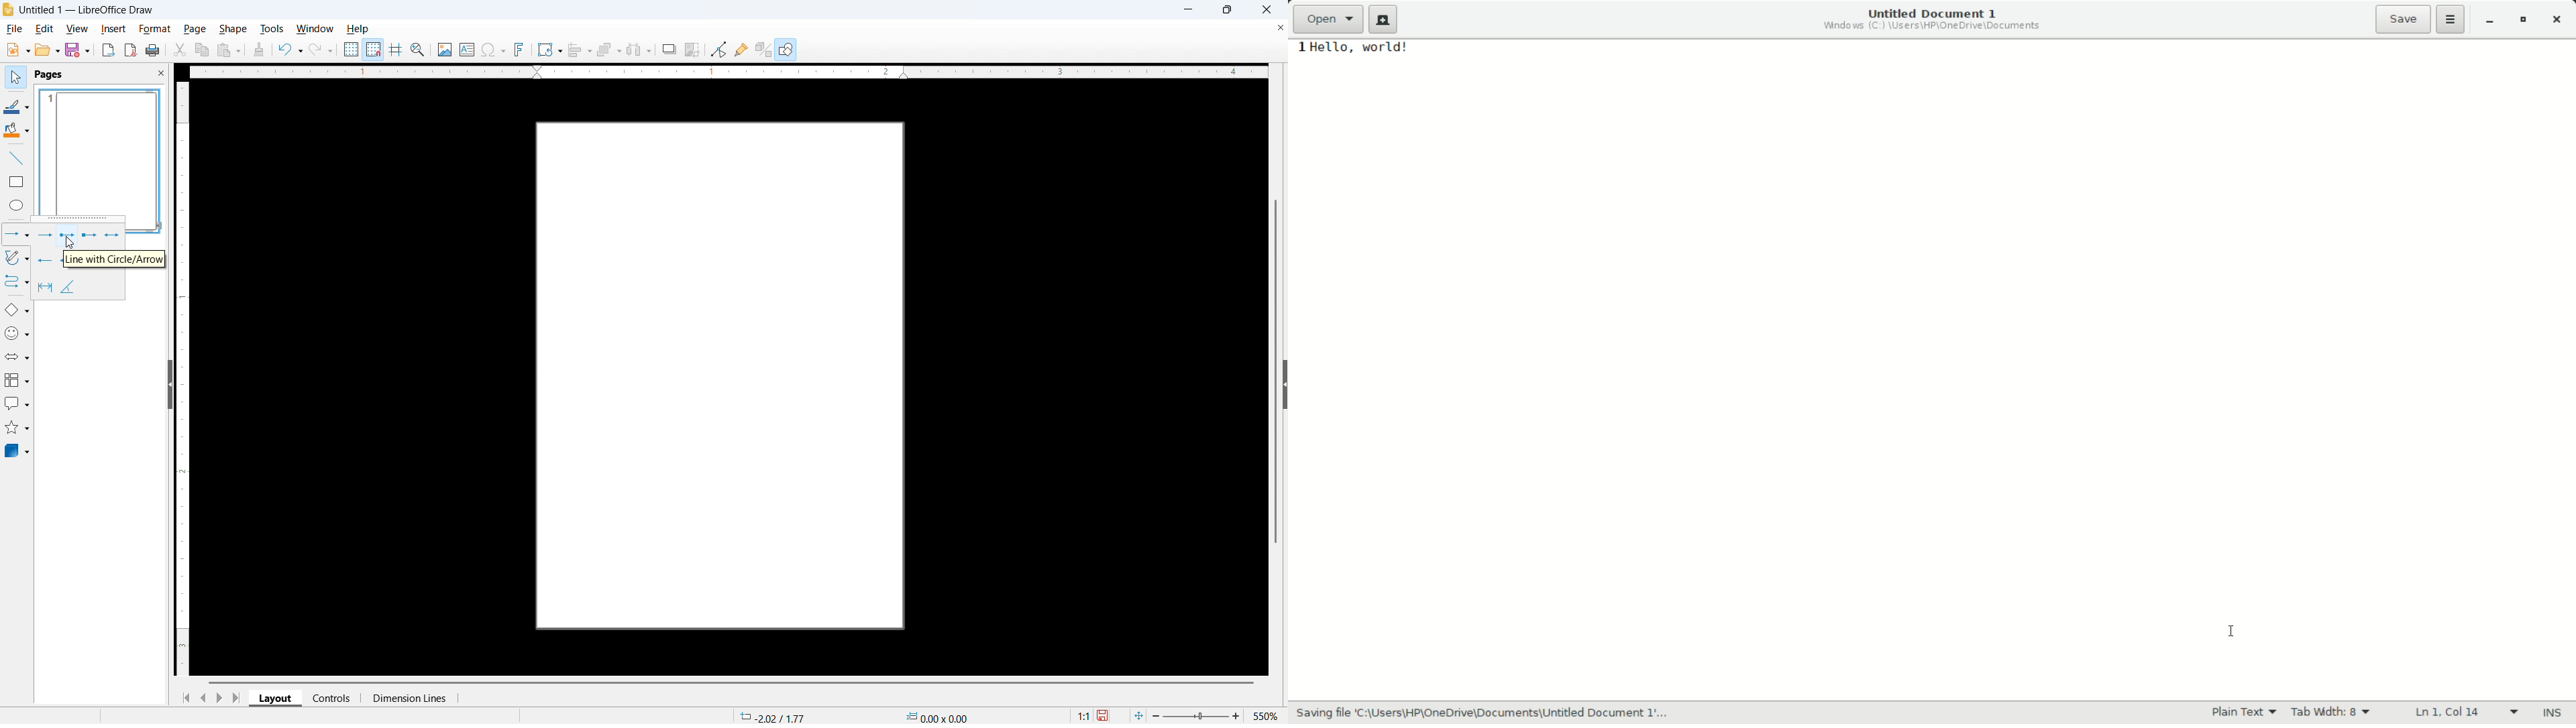 This screenshot has height=728, width=2576. Describe the element at coordinates (276, 697) in the screenshot. I see `Layout ` at that location.